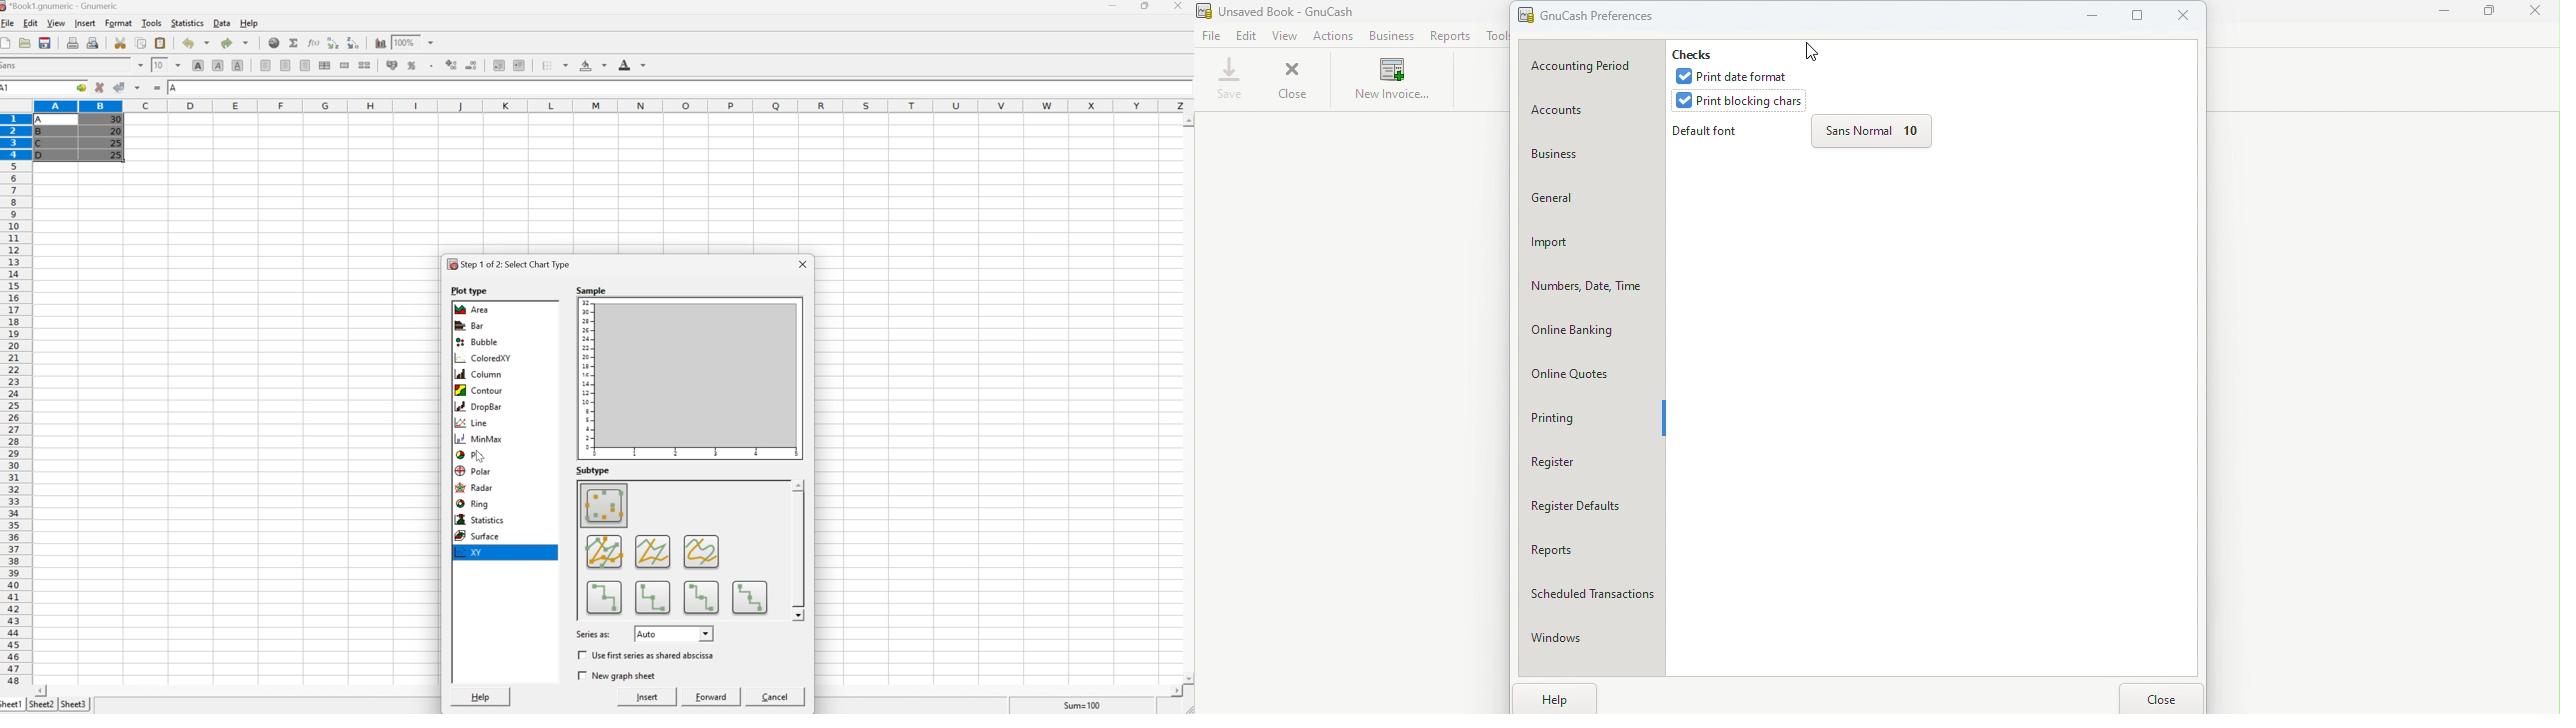 This screenshot has width=2576, height=728. Describe the element at coordinates (1742, 99) in the screenshot. I see `Print blocking chars` at that location.